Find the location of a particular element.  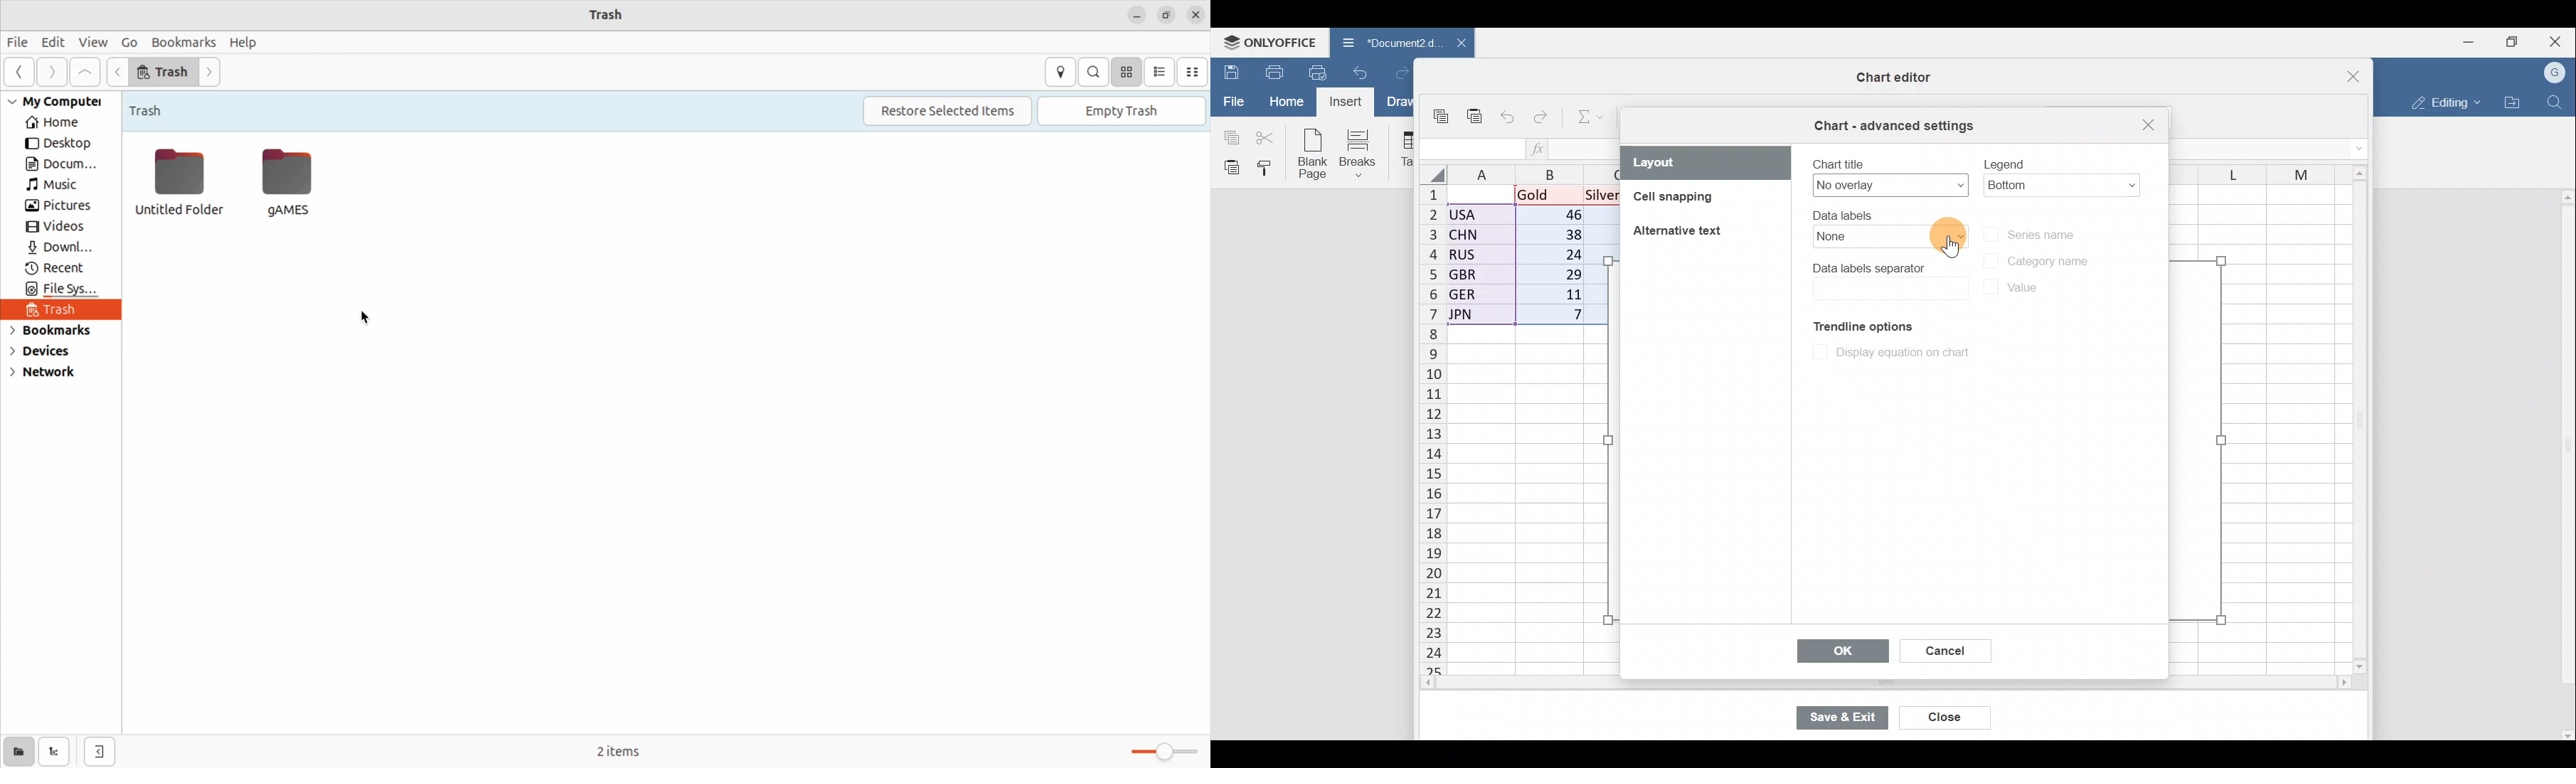

Zoom is located at coordinates (1156, 752).